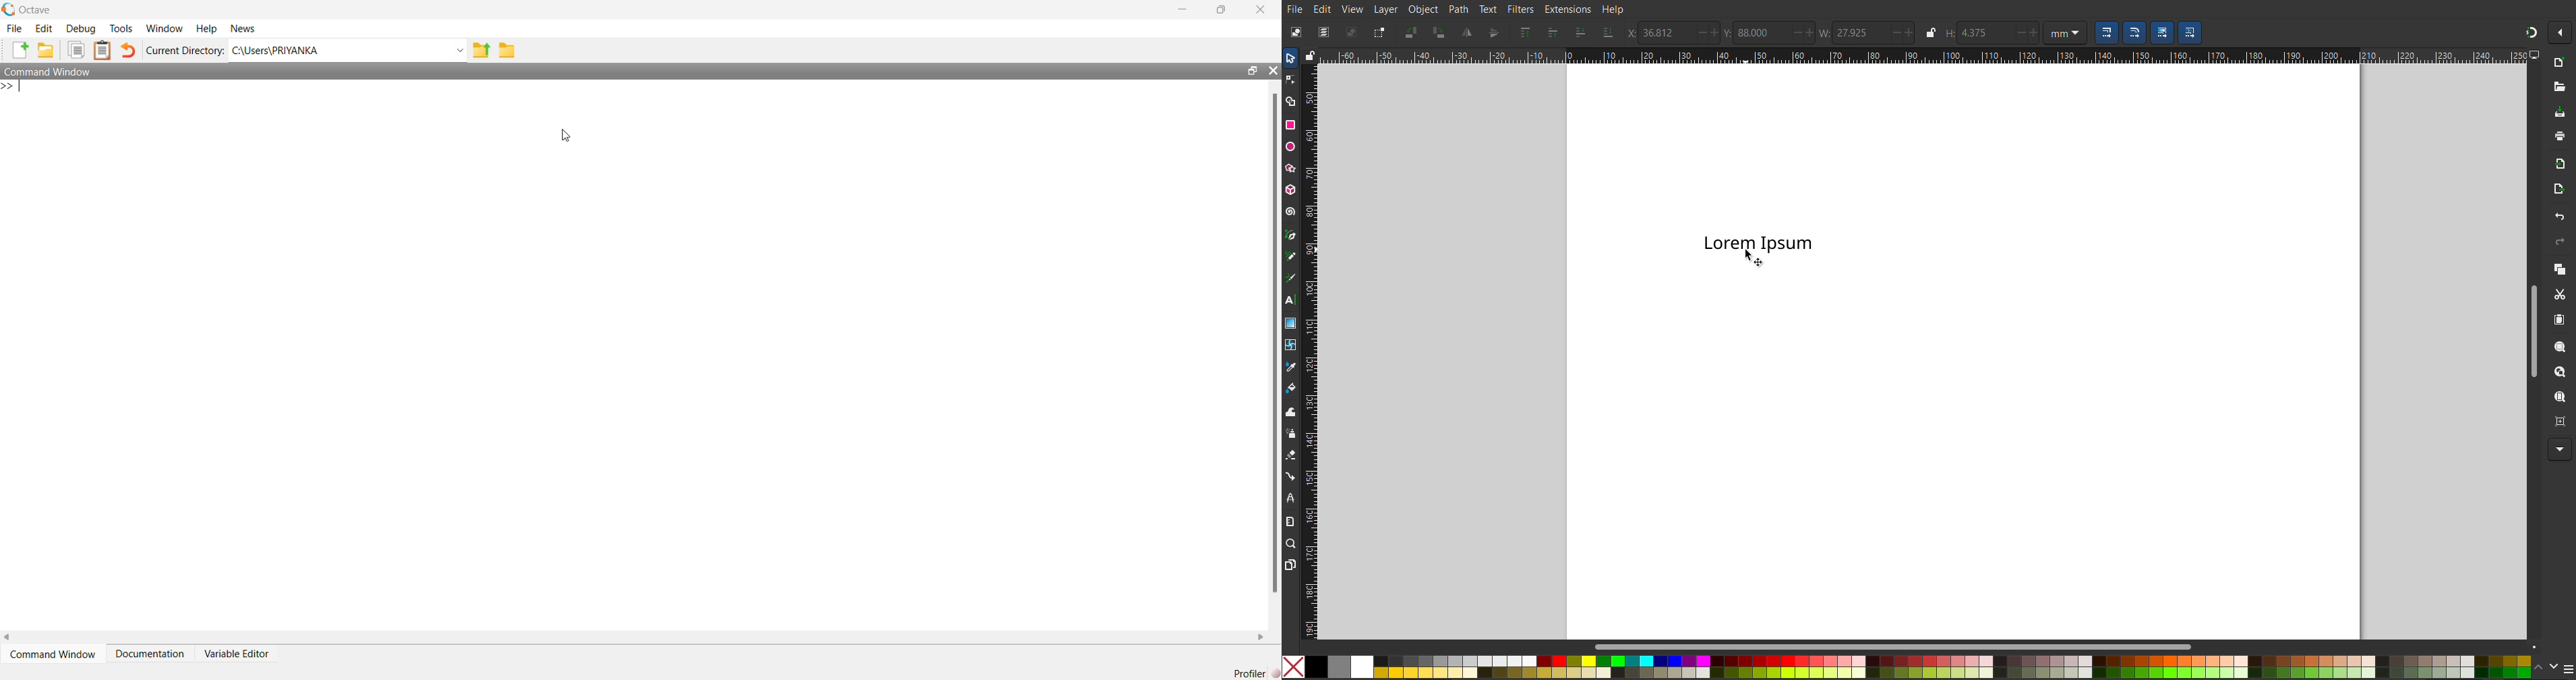 The image size is (2576, 700). I want to click on Gradient Tool, so click(1291, 320).